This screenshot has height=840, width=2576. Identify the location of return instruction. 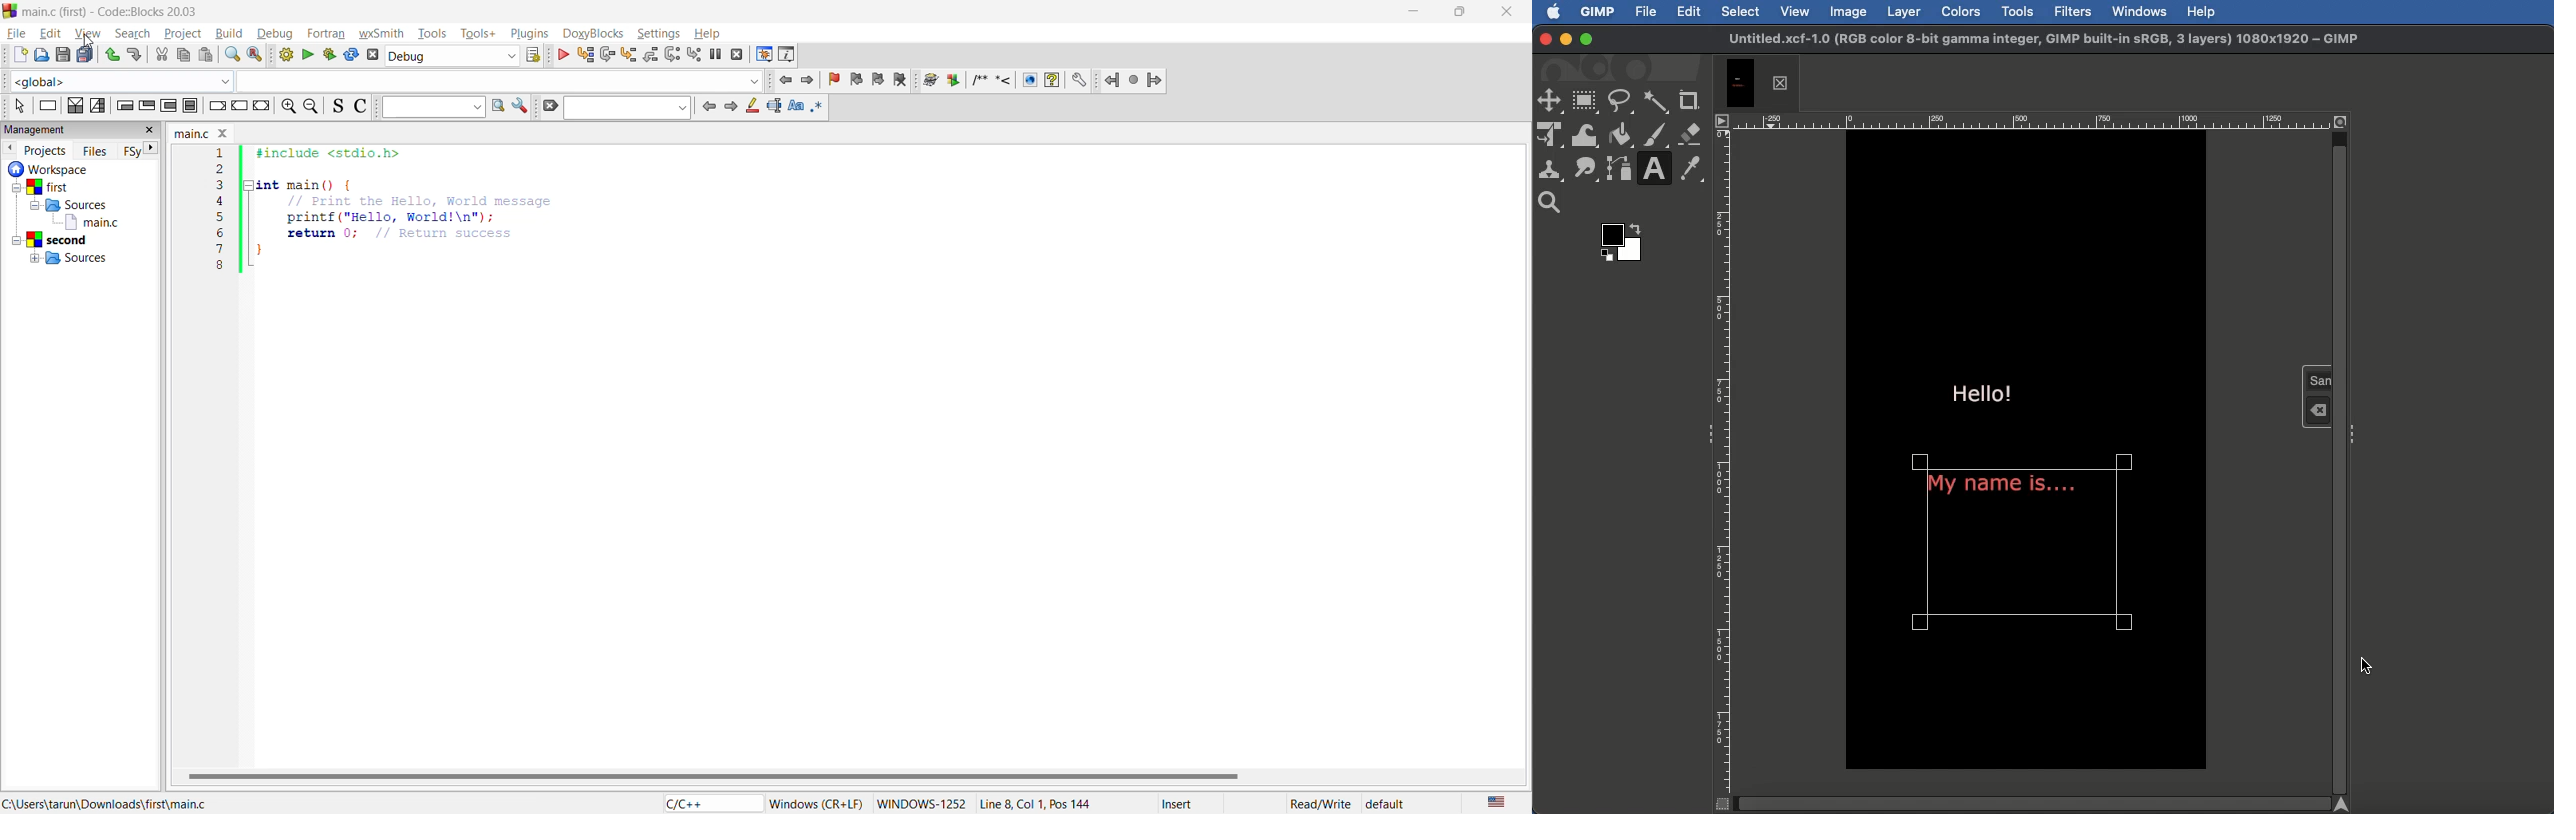
(261, 106).